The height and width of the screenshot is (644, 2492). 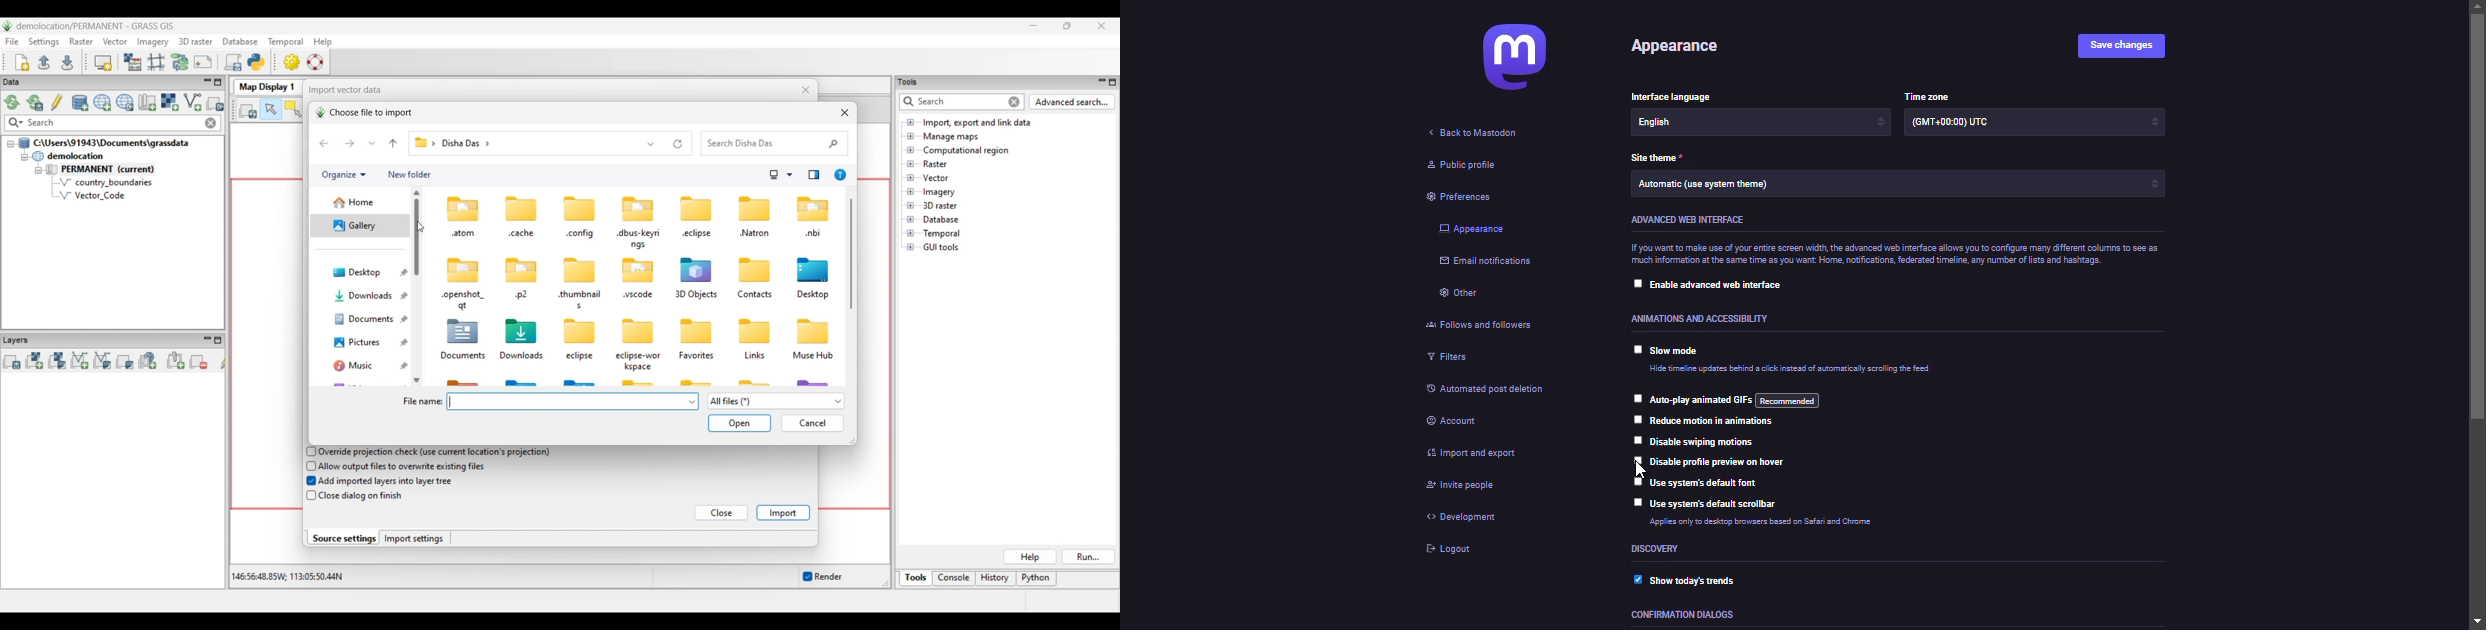 What do you see at coordinates (1691, 617) in the screenshot?
I see `dialoges` at bounding box center [1691, 617].